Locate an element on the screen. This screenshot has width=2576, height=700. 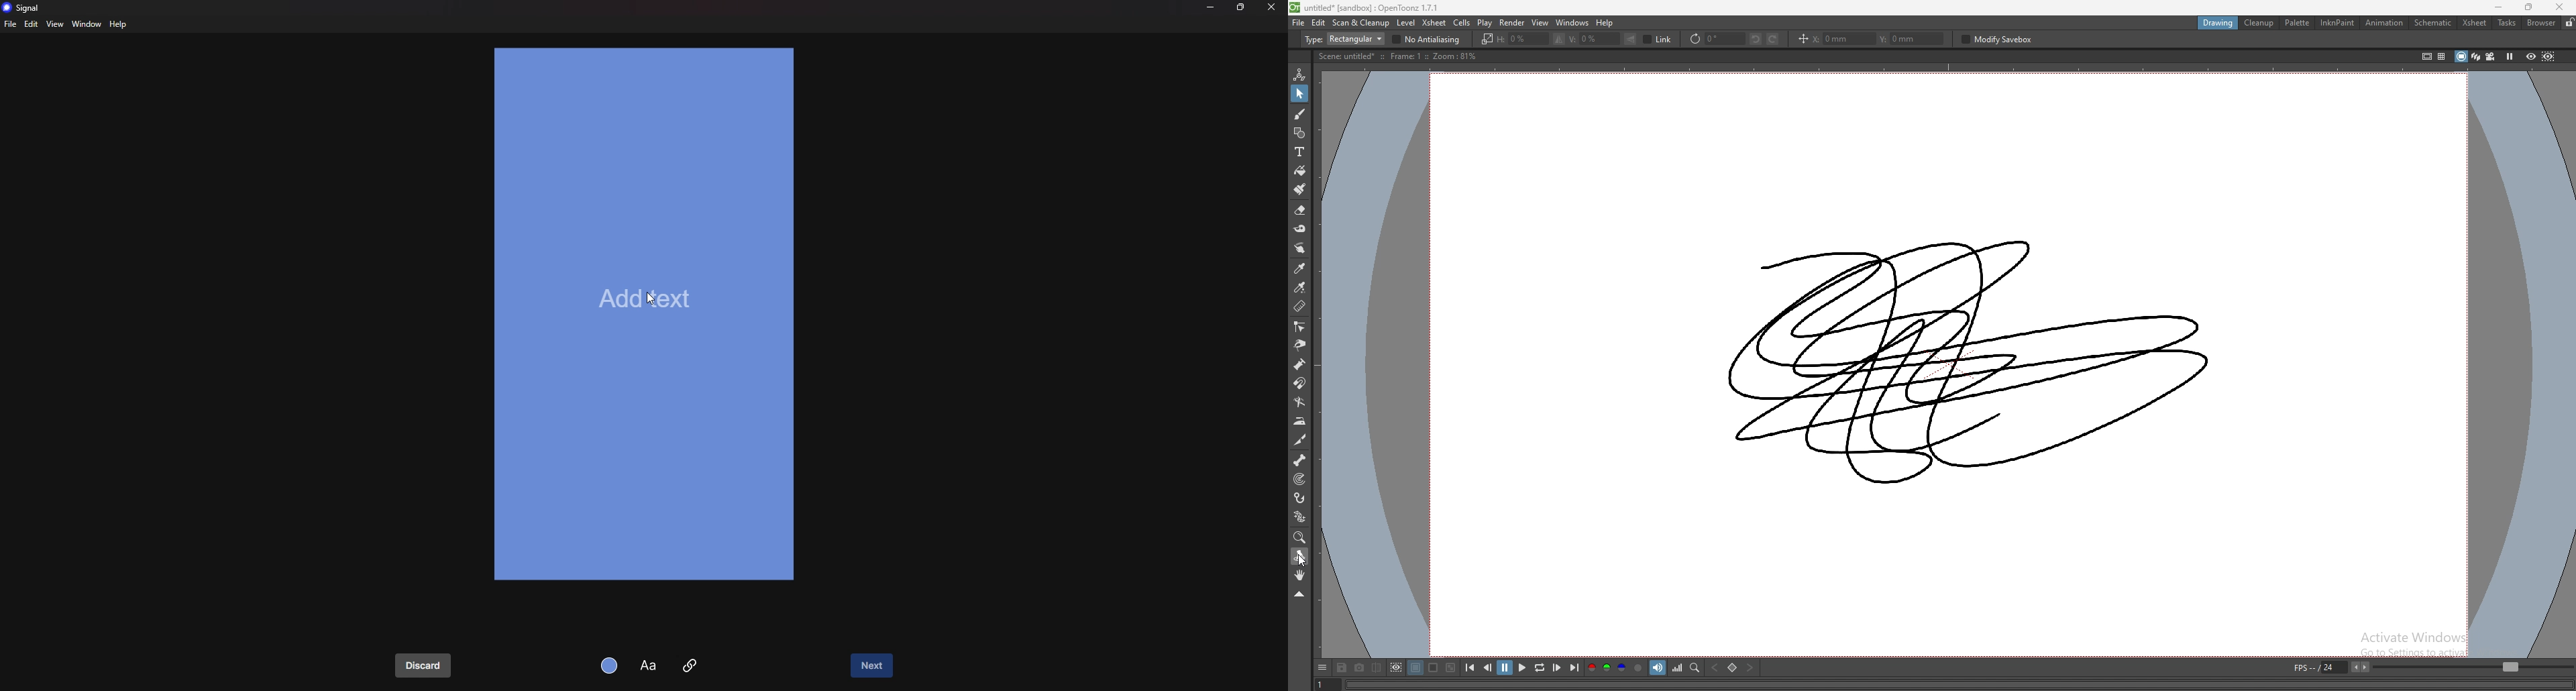
y is located at coordinates (1913, 39).